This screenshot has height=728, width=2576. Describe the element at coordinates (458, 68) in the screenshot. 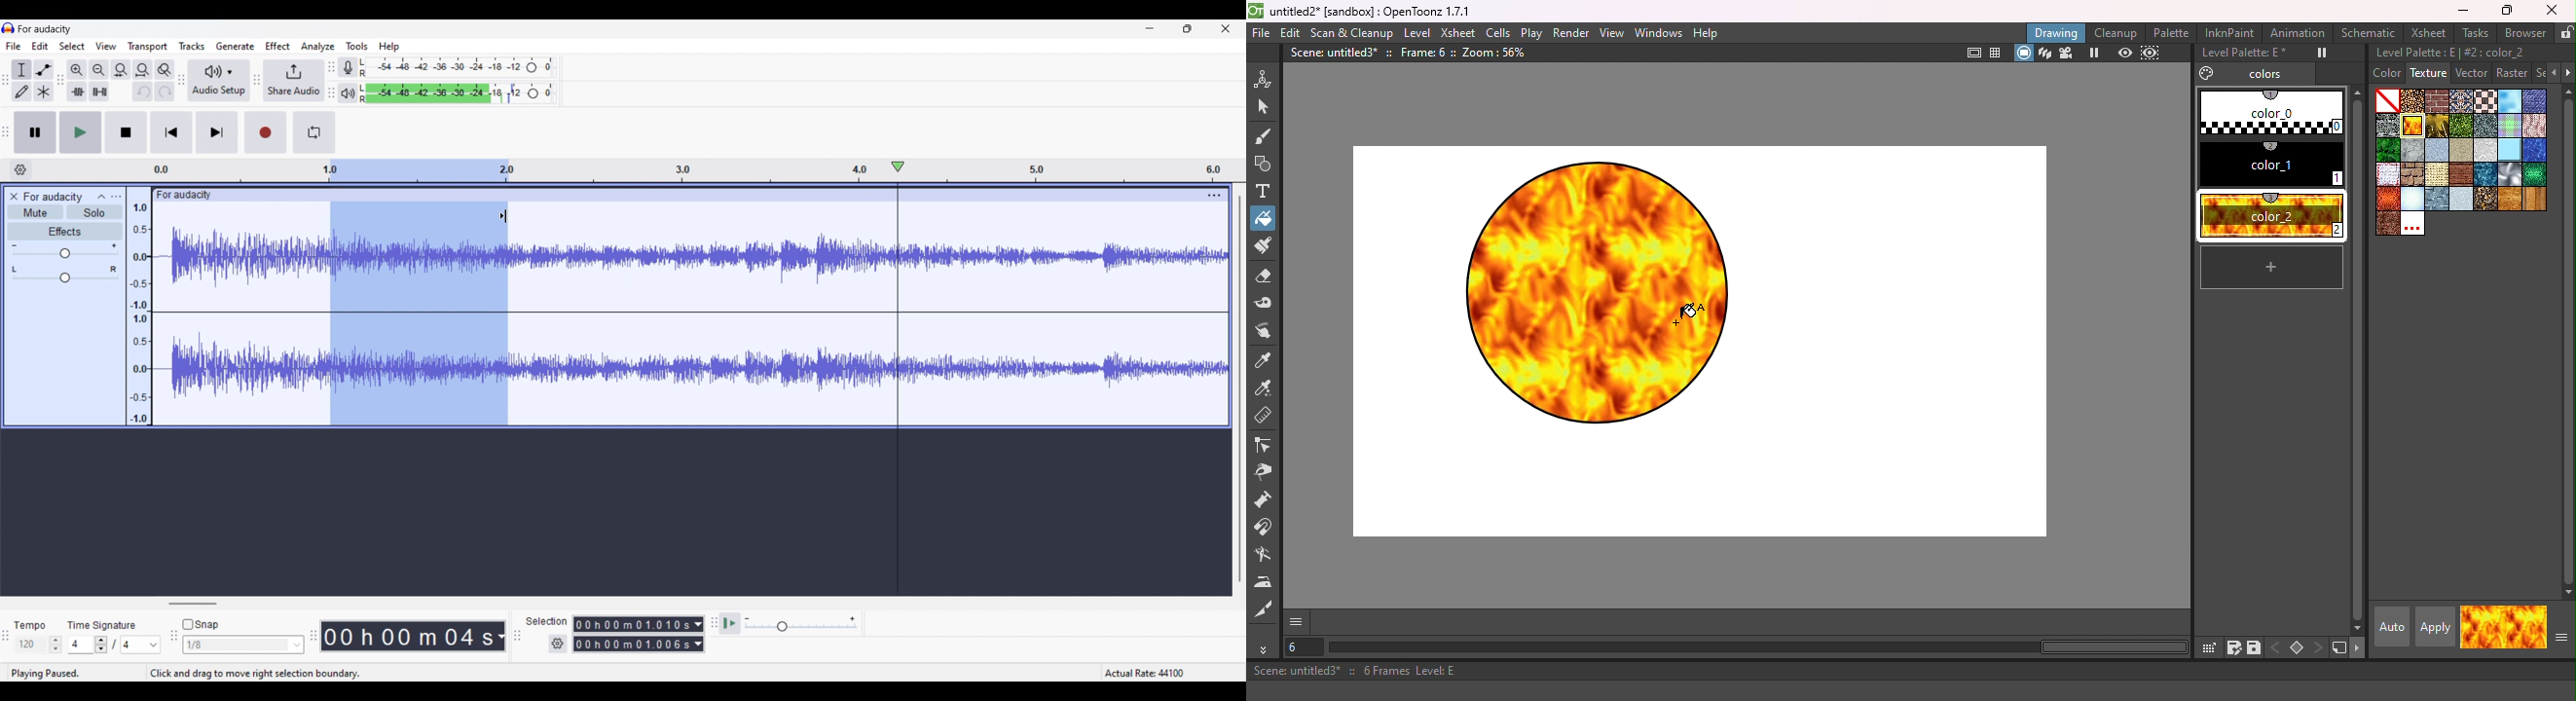

I see `Recording level` at that location.